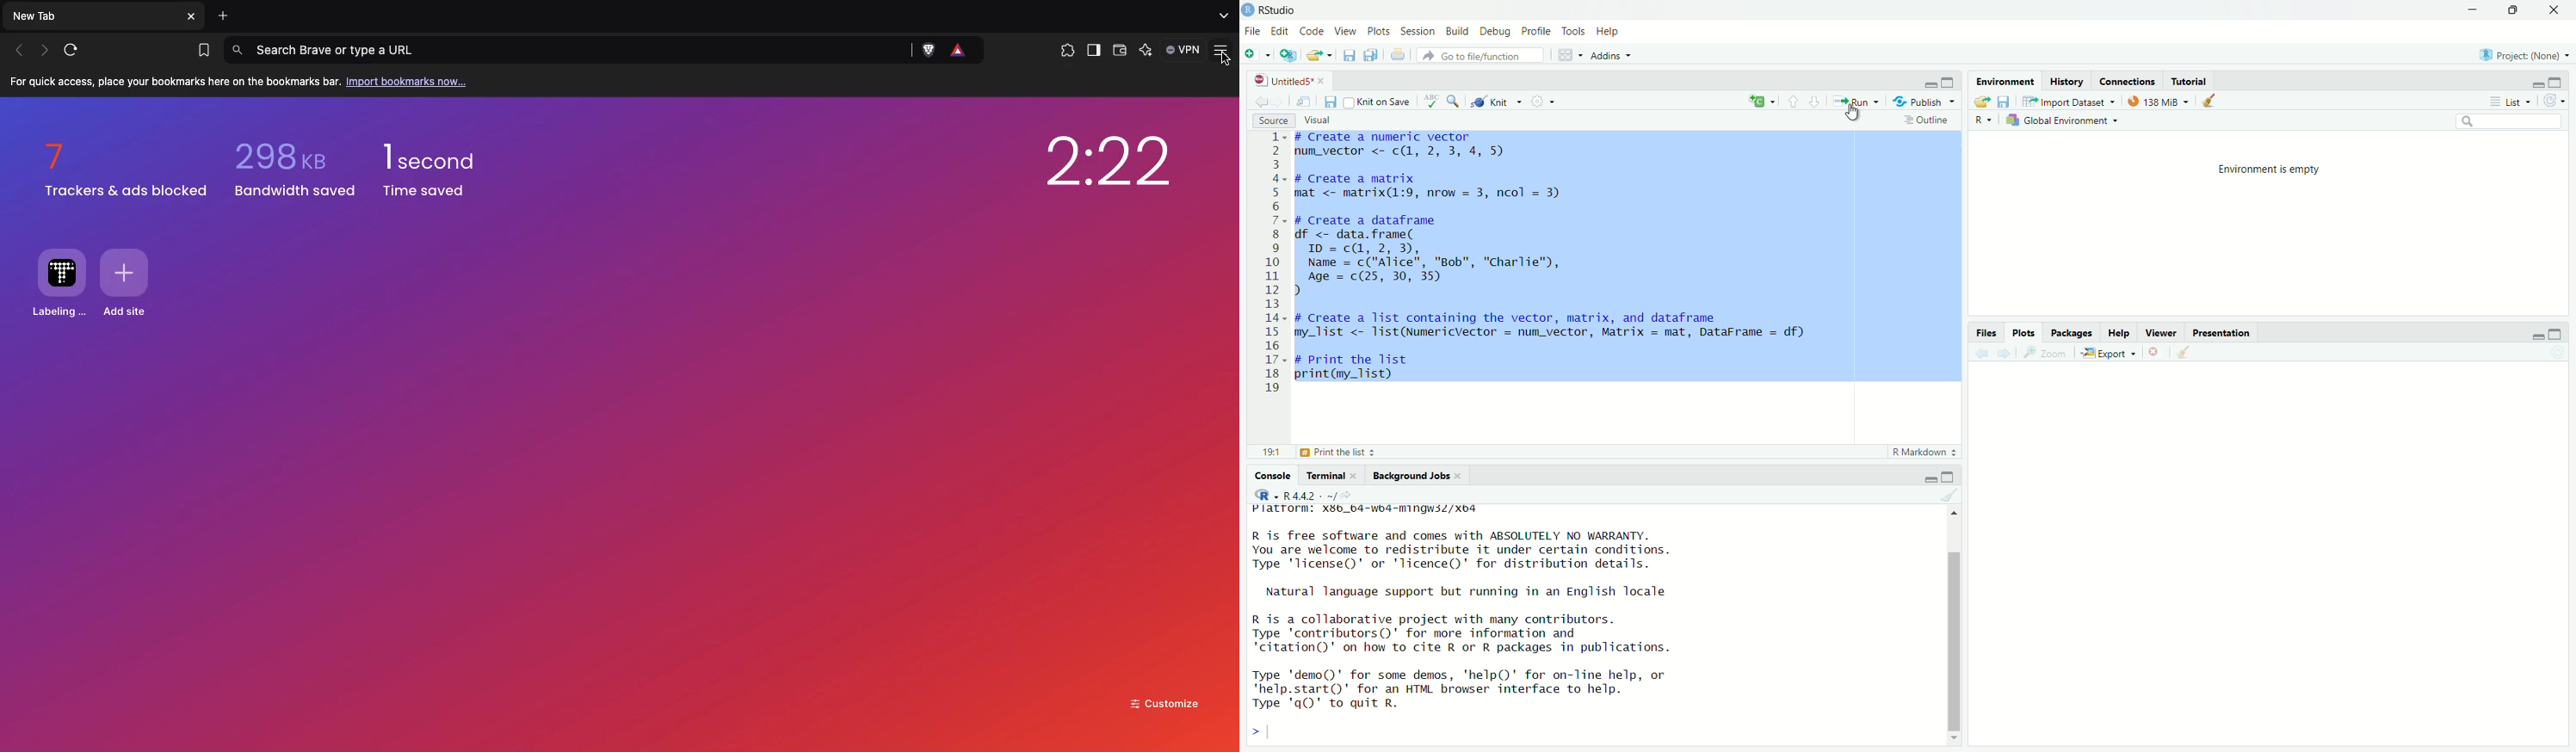  Describe the element at coordinates (1990, 333) in the screenshot. I see `Files` at that location.